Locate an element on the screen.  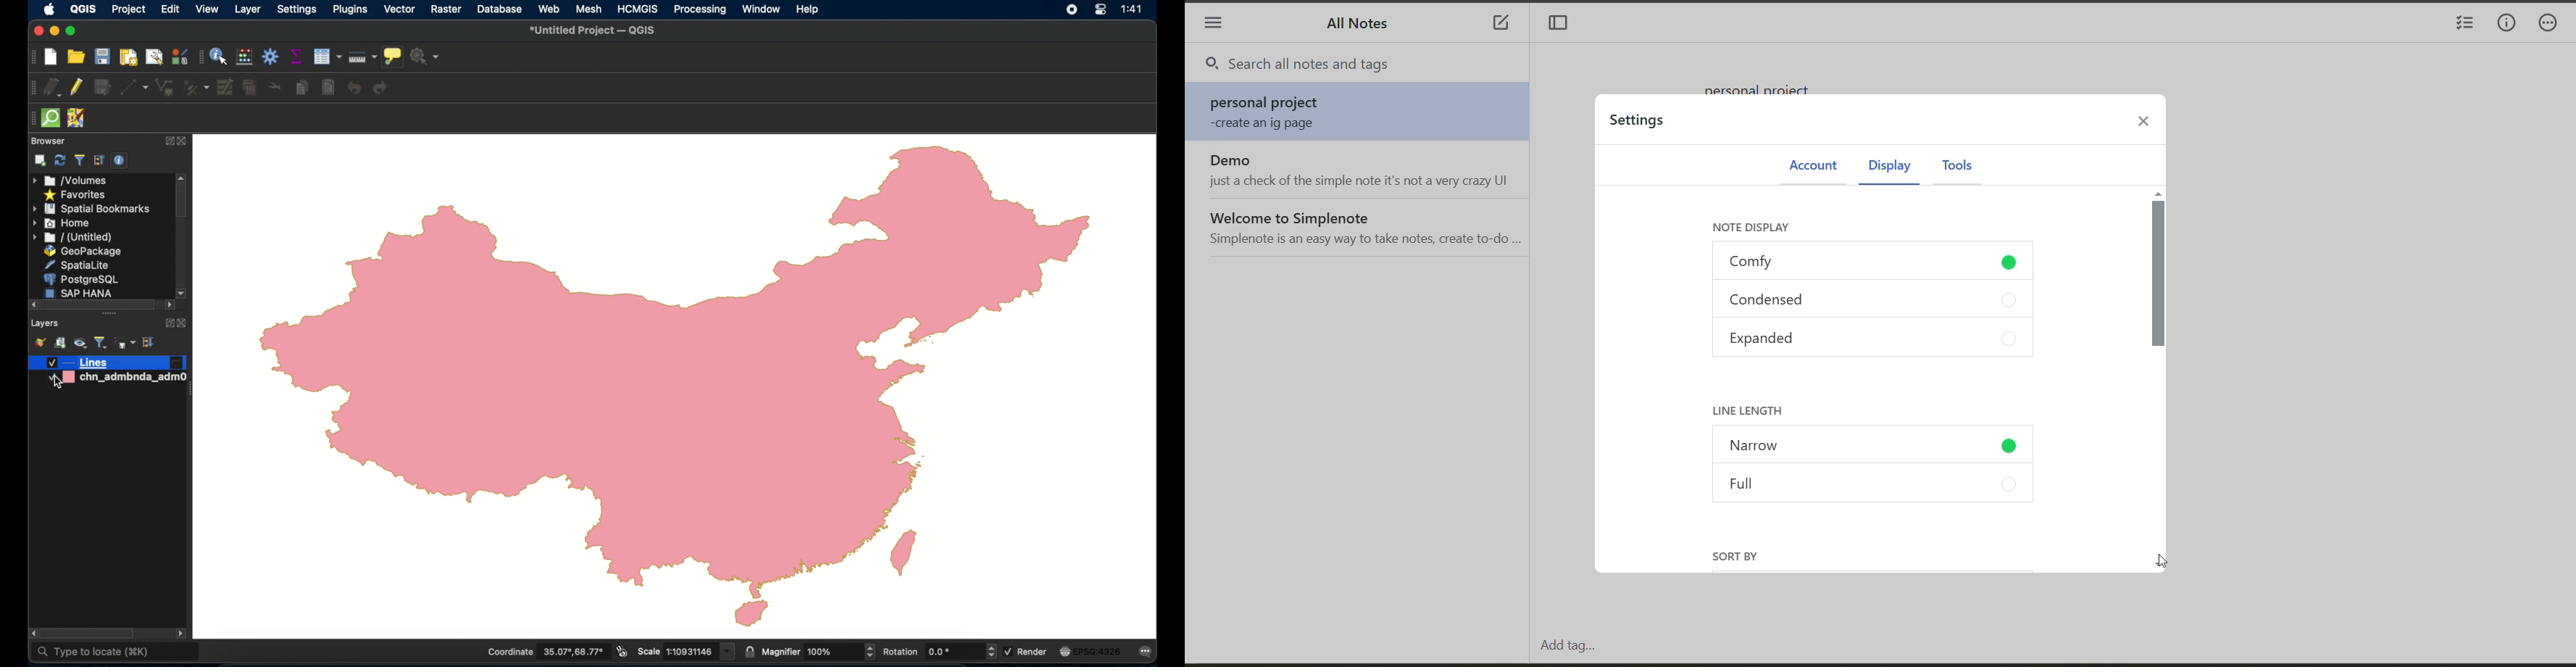
account is located at coordinates (1812, 166).